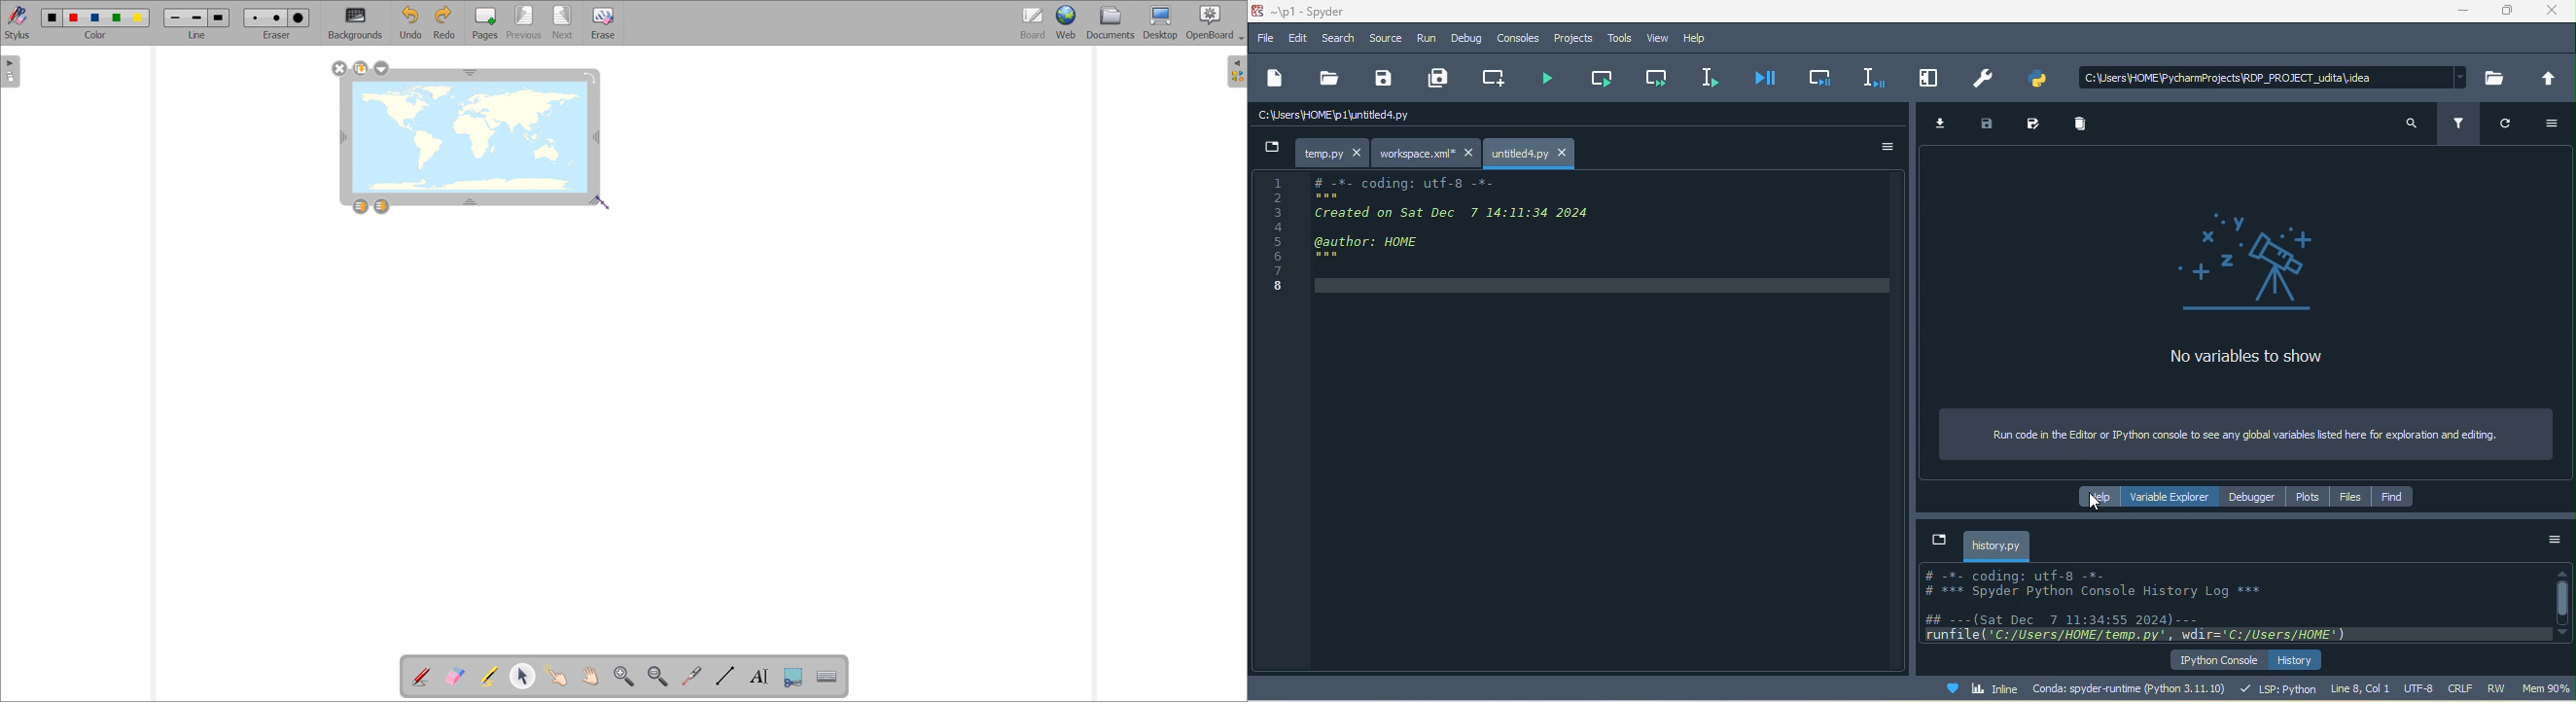  What do you see at coordinates (1427, 40) in the screenshot?
I see `run` at bounding box center [1427, 40].